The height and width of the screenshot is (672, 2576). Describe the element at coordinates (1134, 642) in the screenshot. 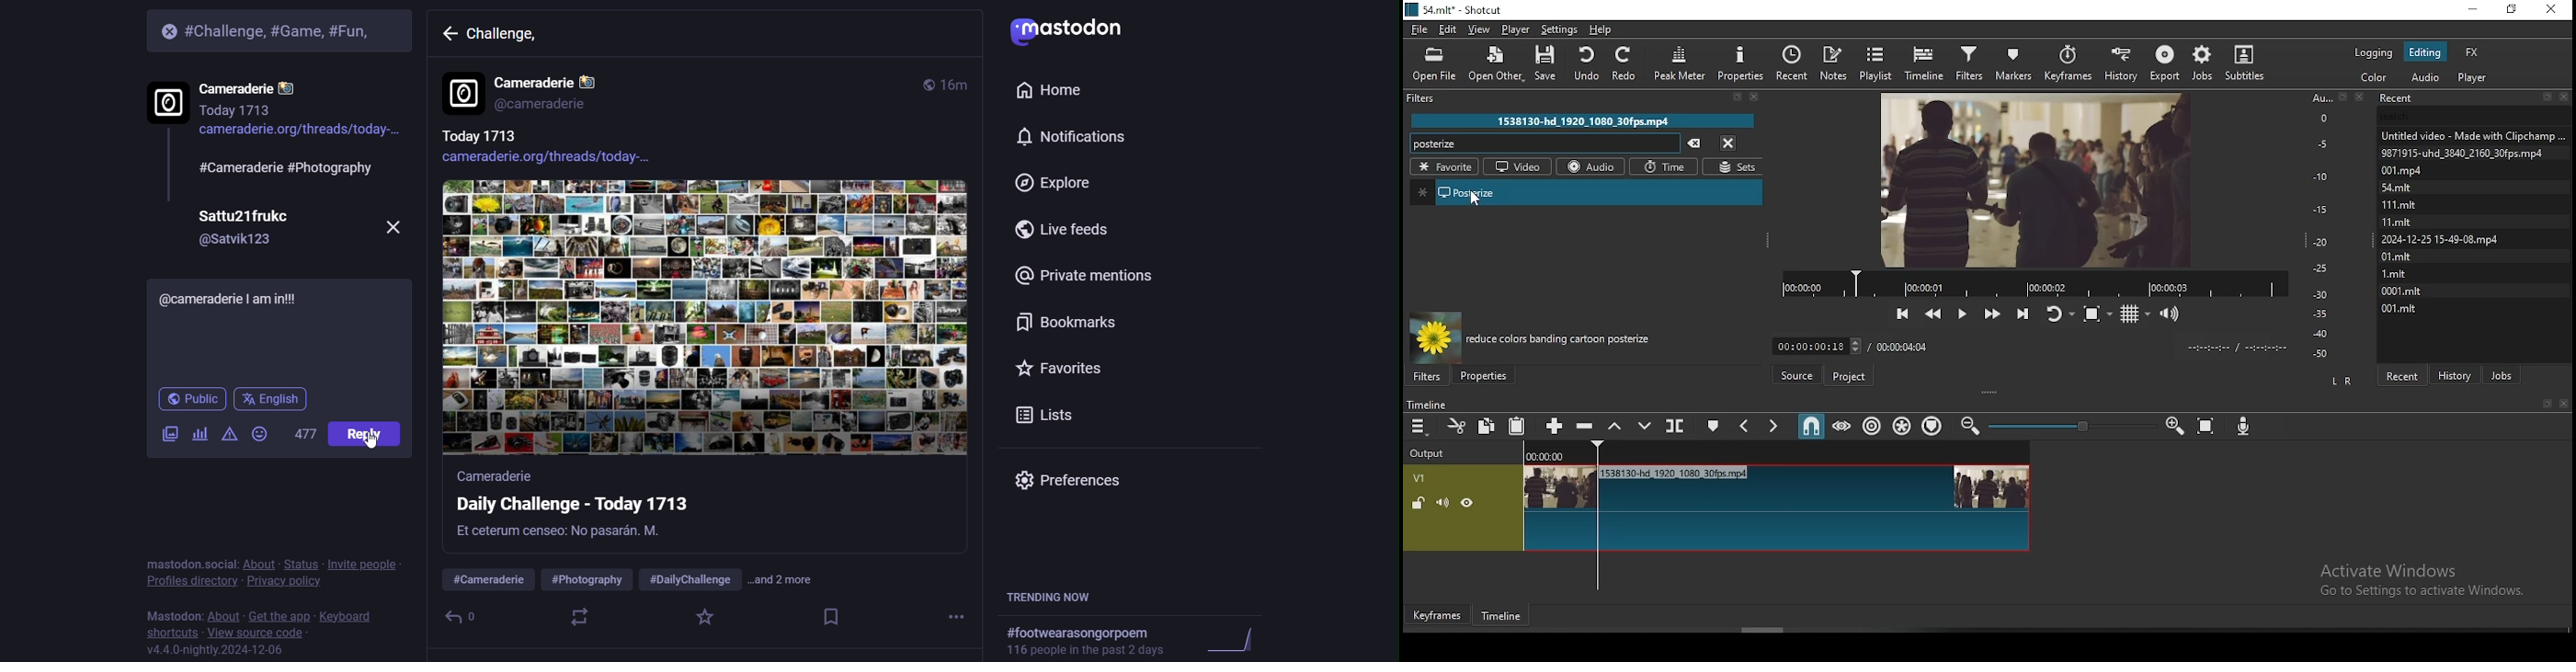

I see `text` at that location.